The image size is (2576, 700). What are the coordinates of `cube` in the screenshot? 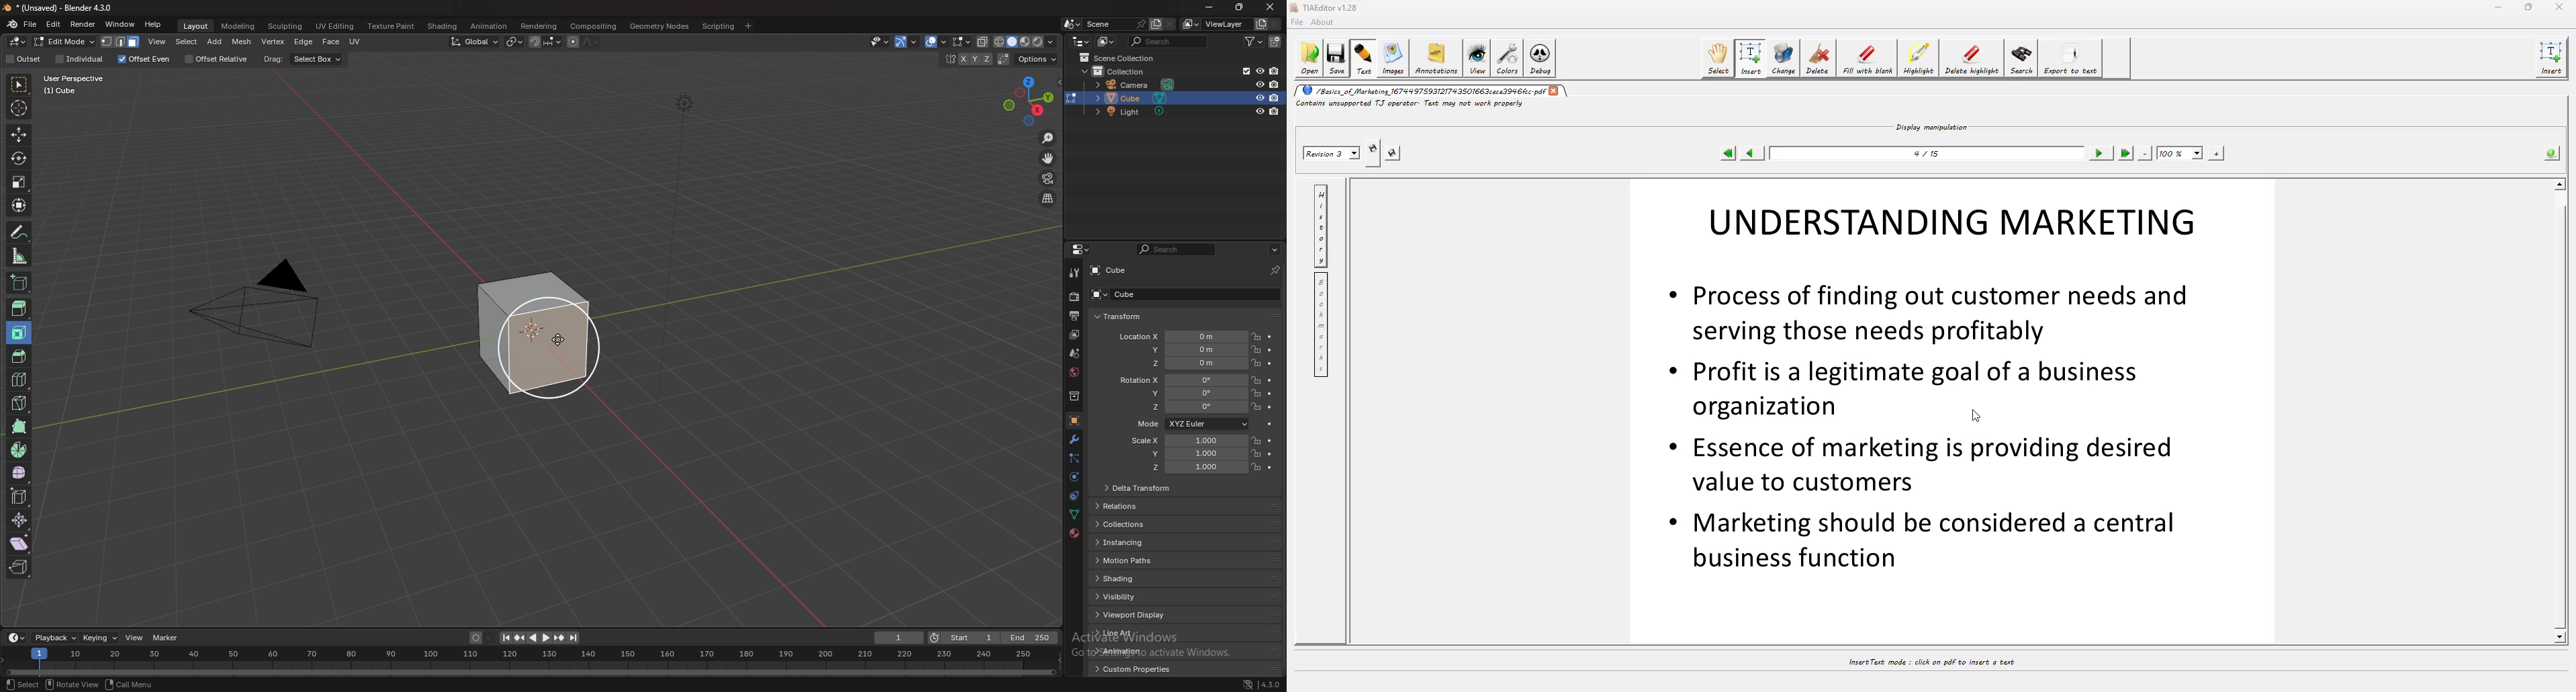 It's located at (1111, 270).